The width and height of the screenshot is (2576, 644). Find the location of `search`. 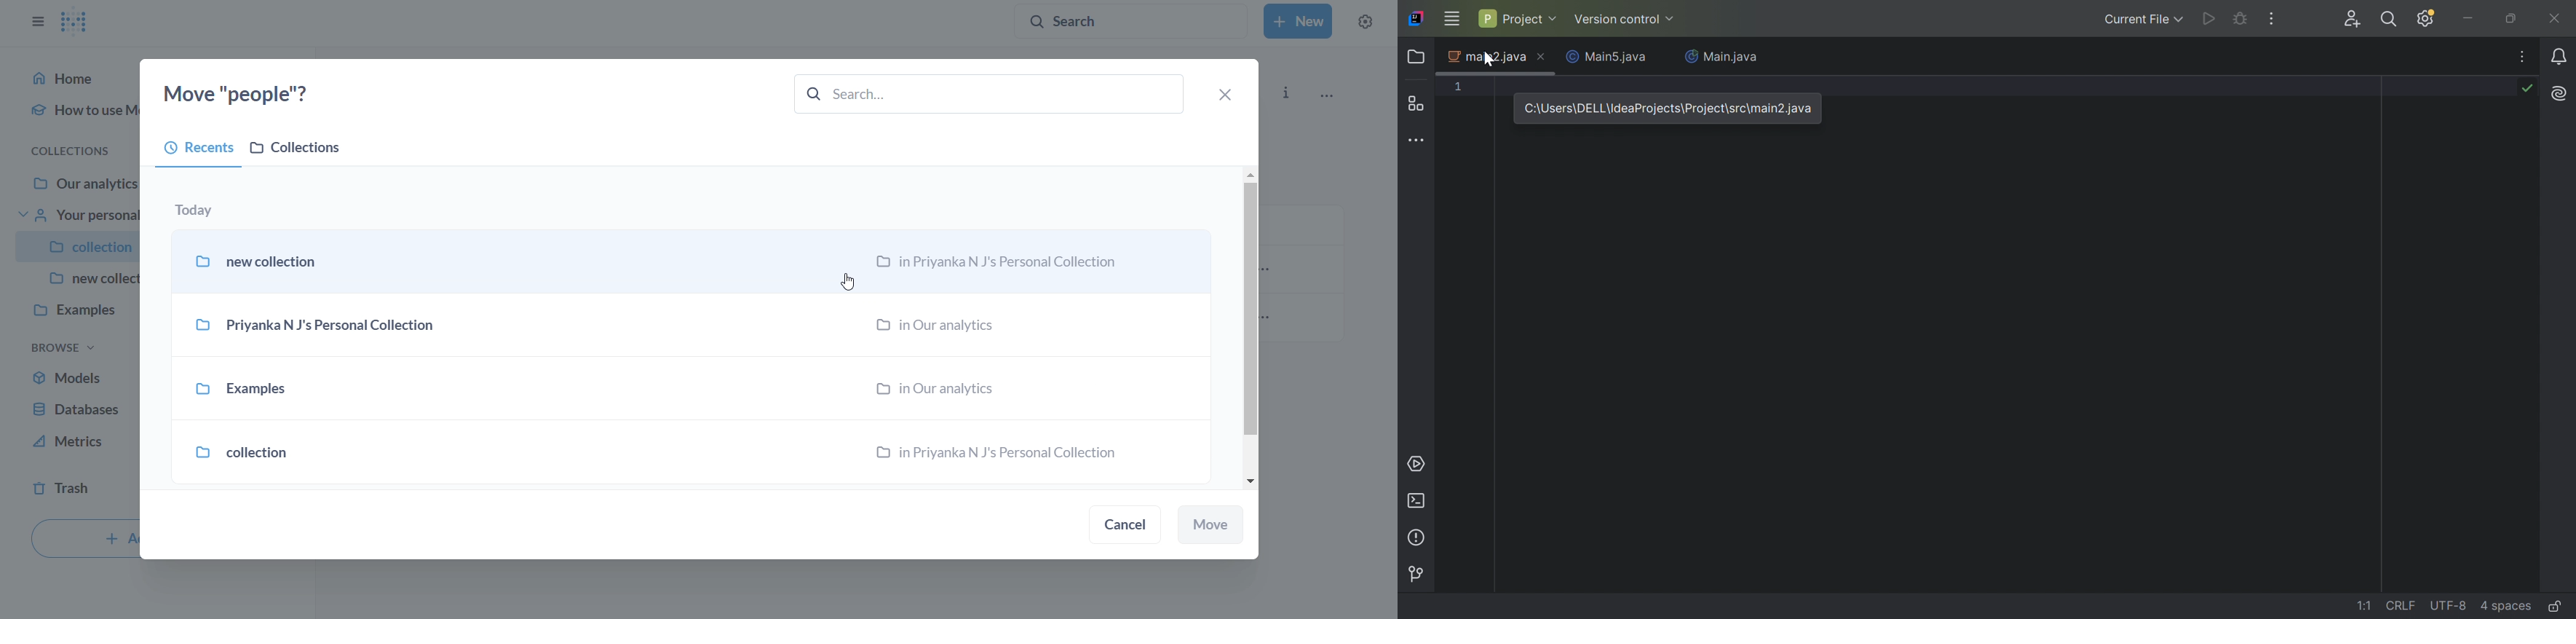

search is located at coordinates (1131, 23).